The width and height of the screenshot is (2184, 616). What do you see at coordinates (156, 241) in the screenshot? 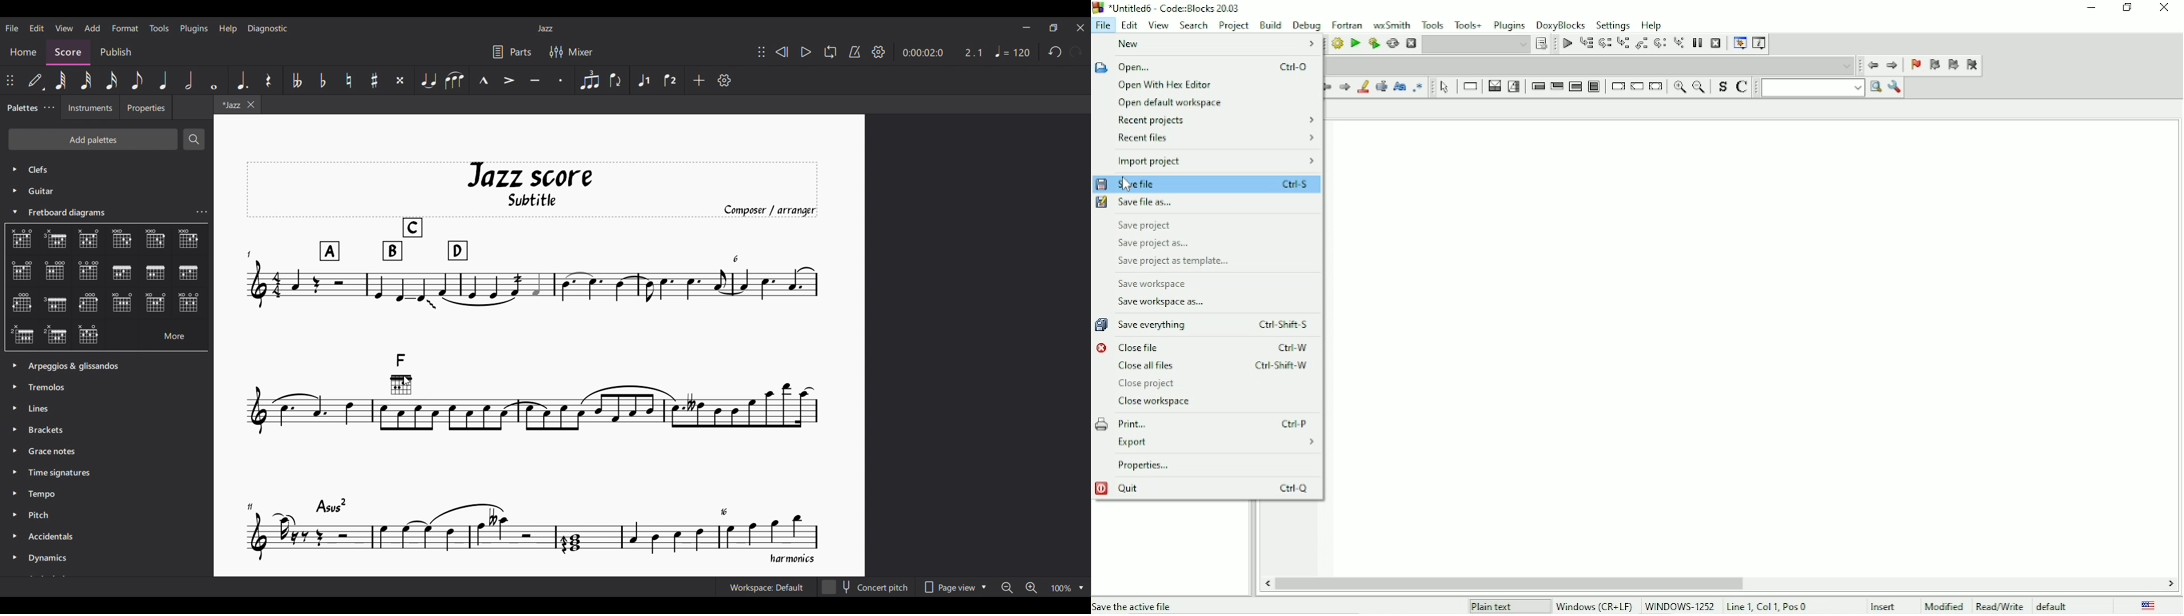
I see `Chart5` at bounding box center [156, 241].